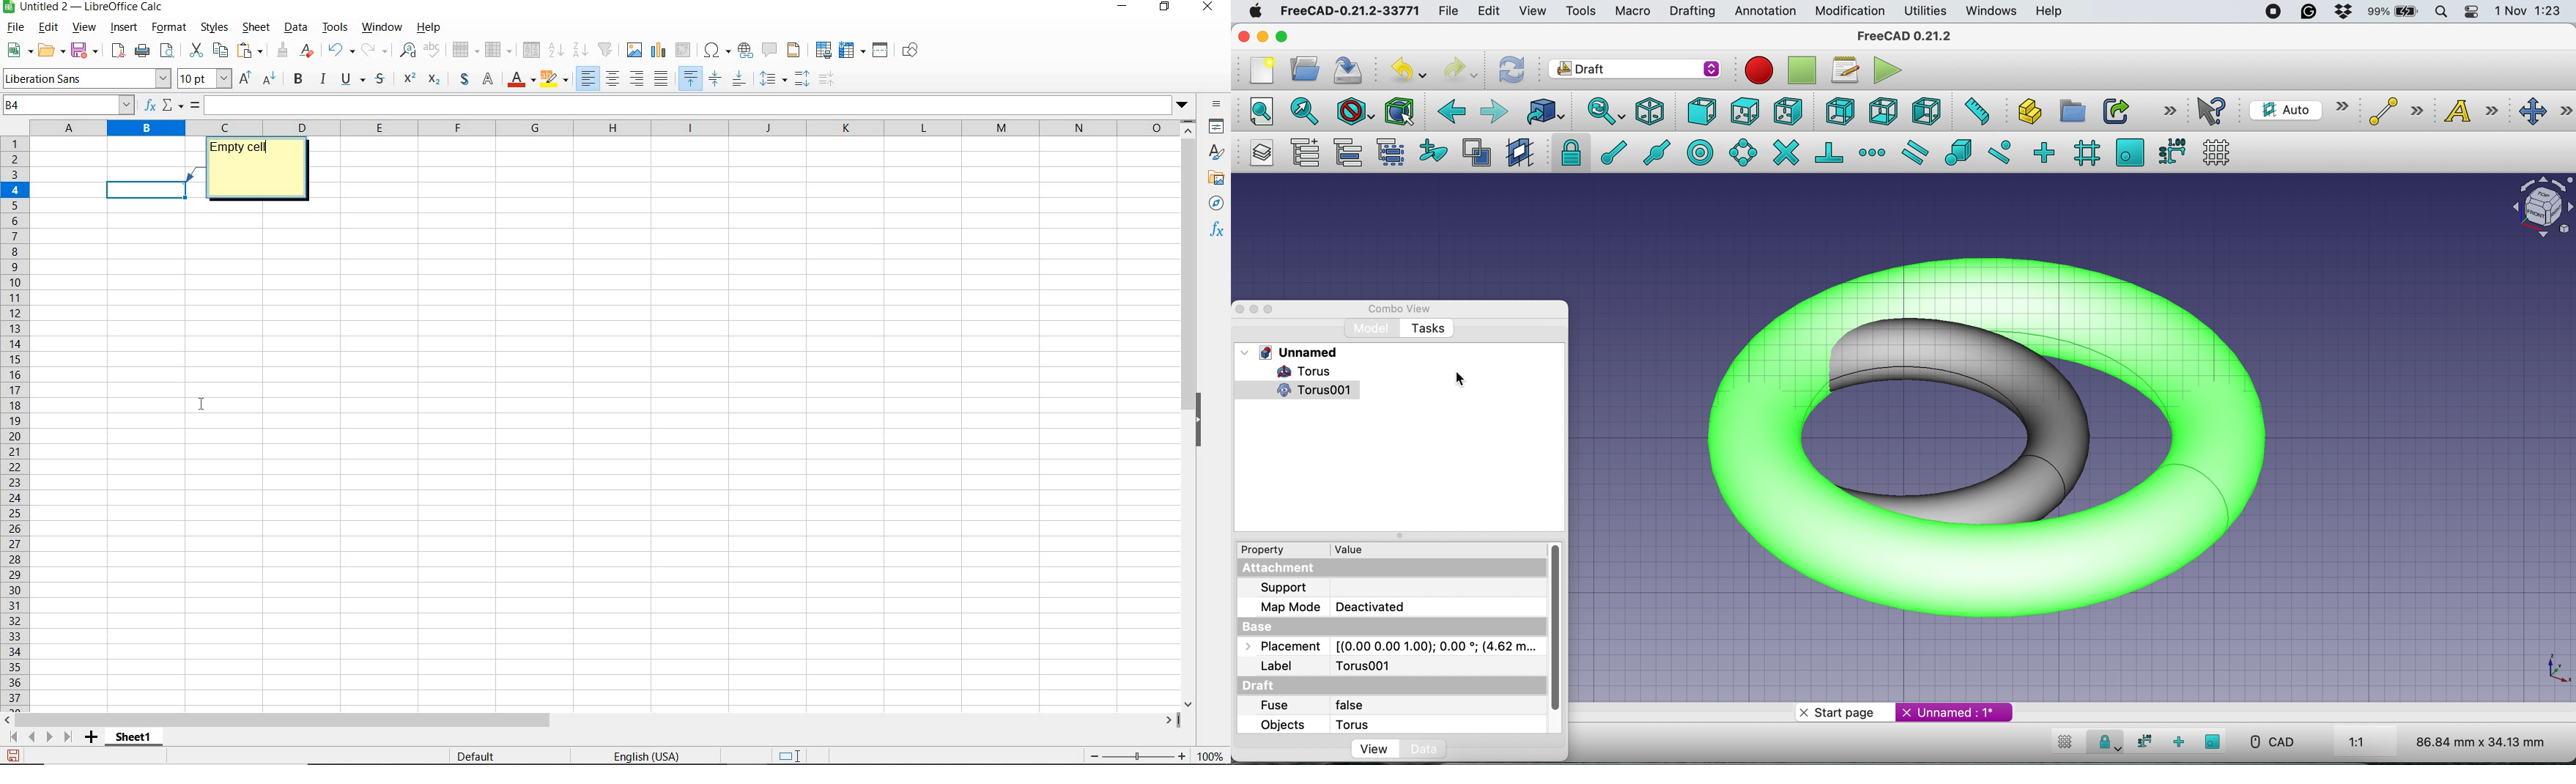 This screenshot has width=2576, height=784. What do you see at coordinates (1787, 113) in the screenshot?
I see `right` at bounding box center [1787, 113].